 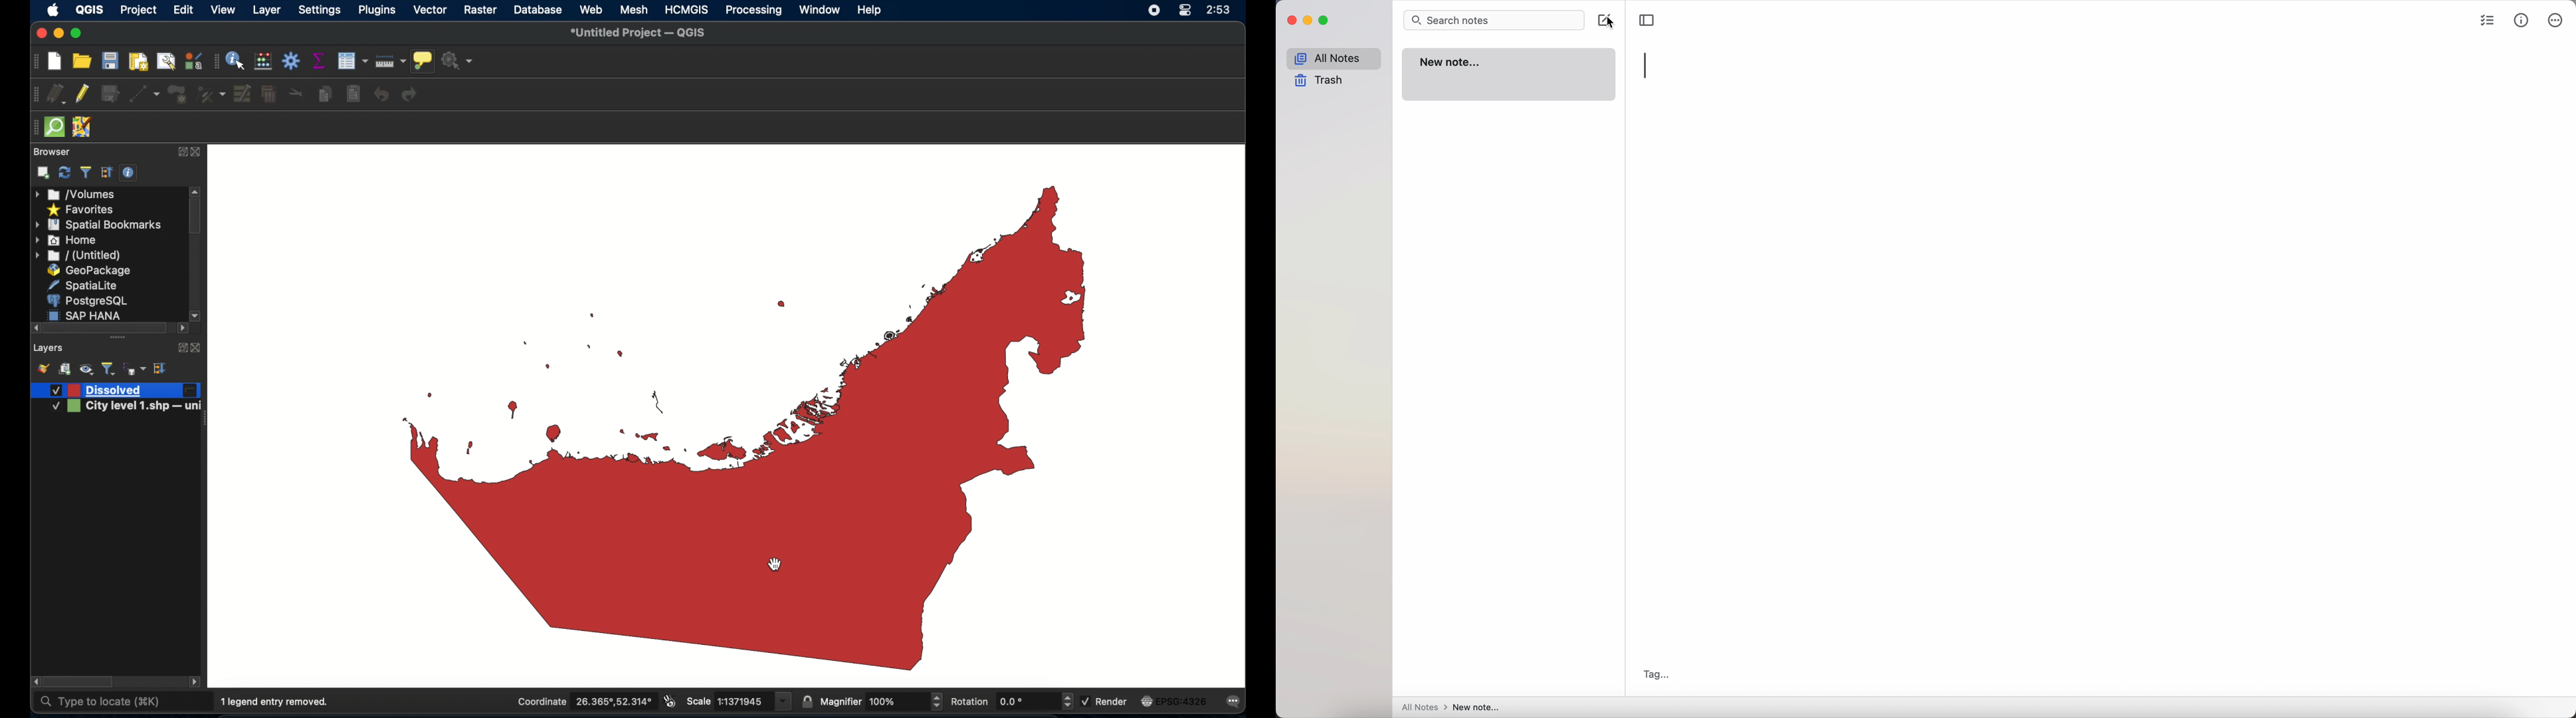 I want to click on cursor, so click(x=1616, y=24).